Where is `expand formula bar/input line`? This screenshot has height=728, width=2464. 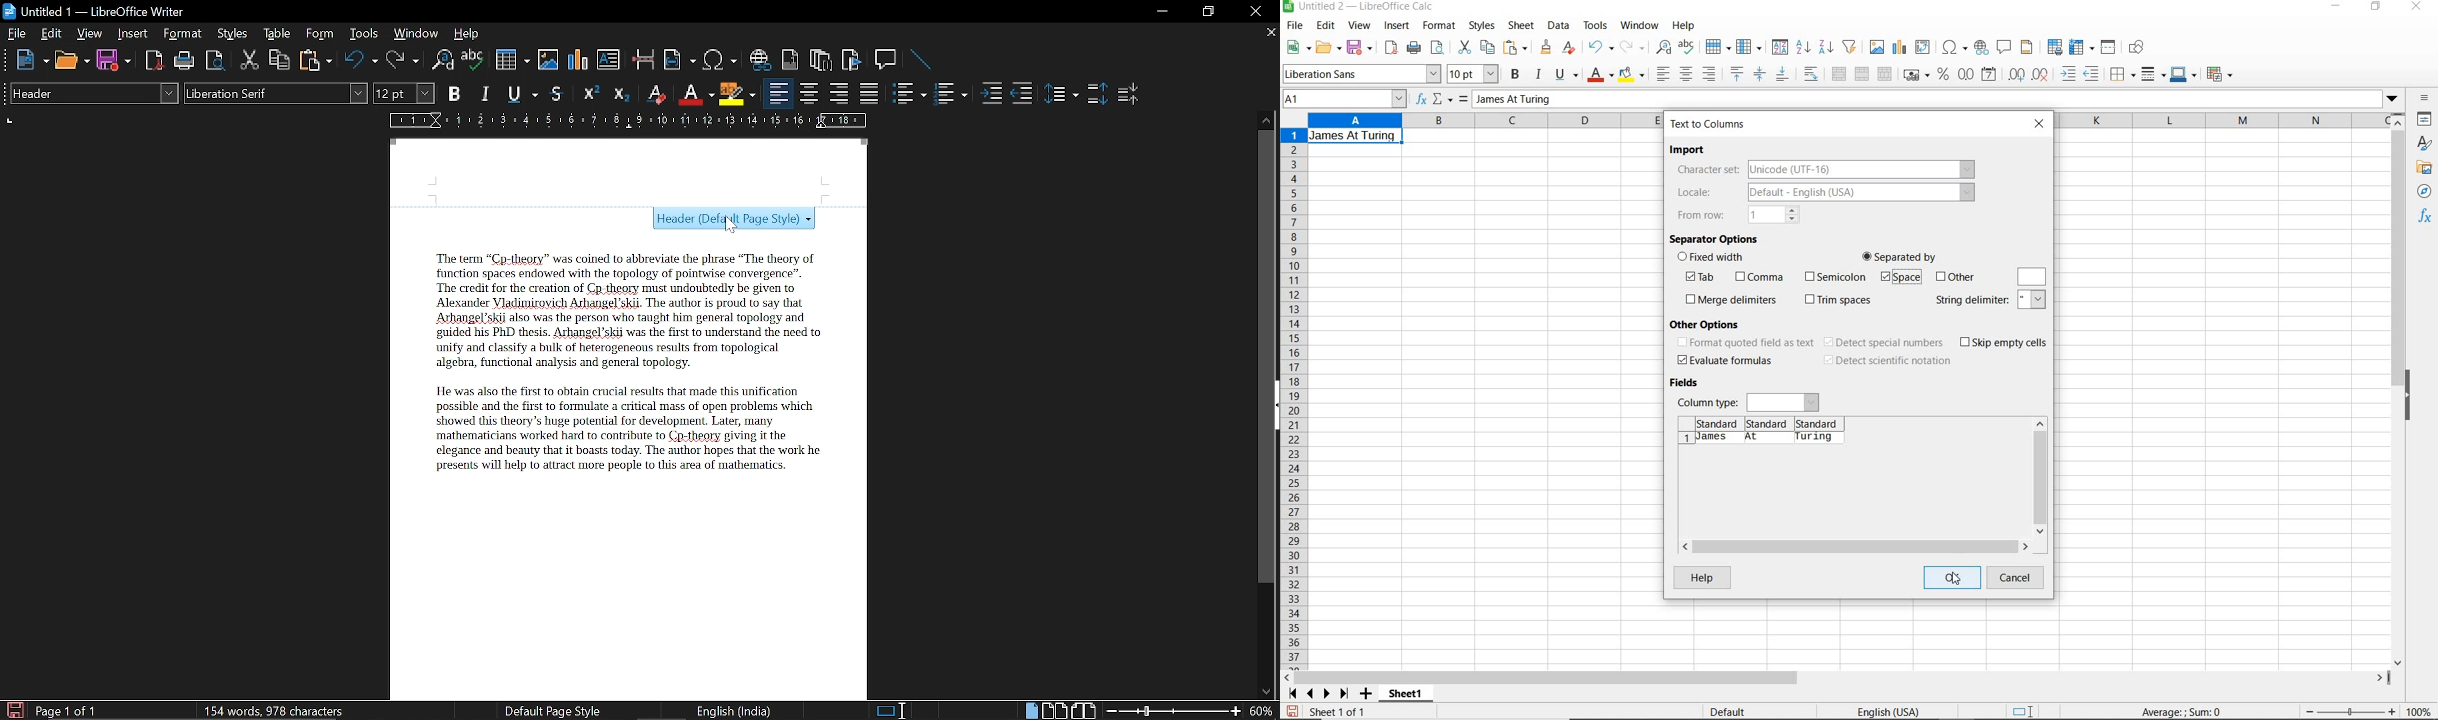
expand formula bar/input line is located at coordinates (1923, 100).